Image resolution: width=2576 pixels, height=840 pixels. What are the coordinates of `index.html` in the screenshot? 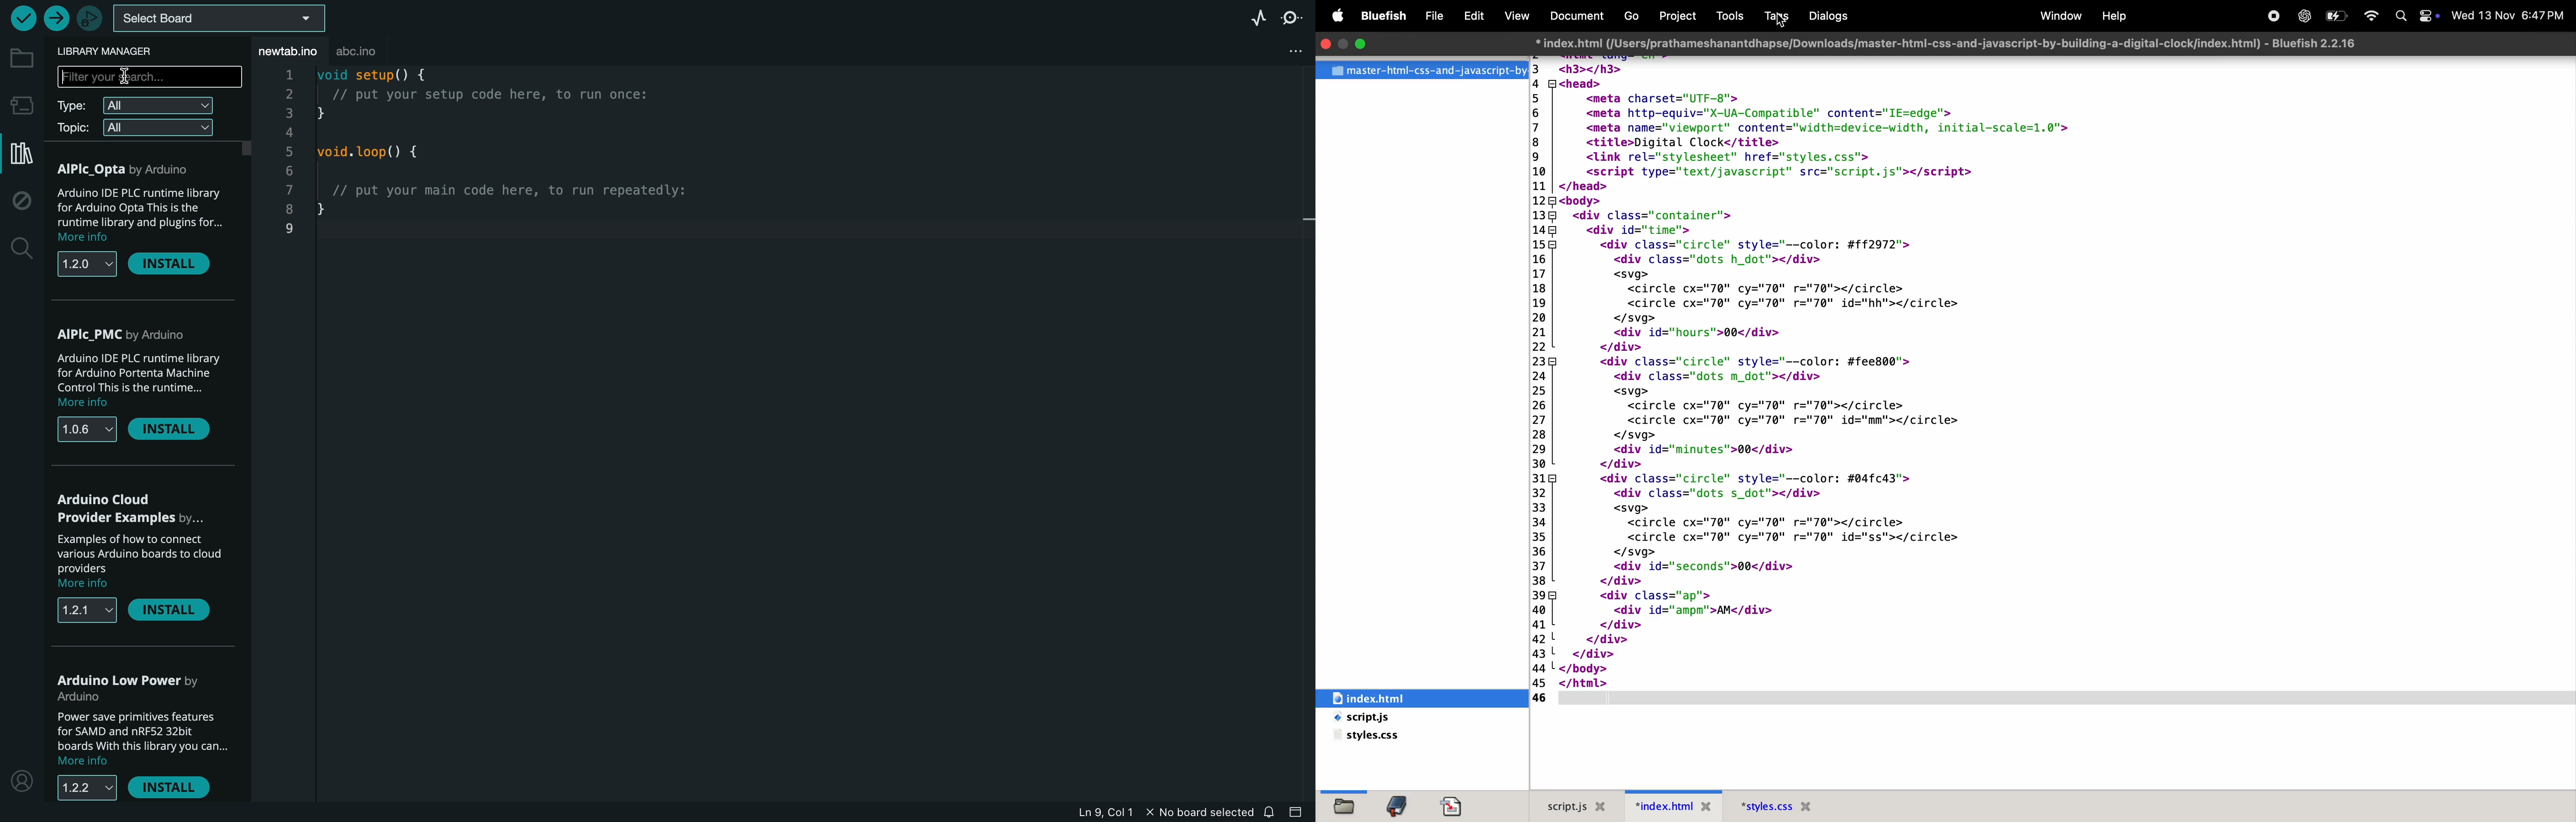 It's located at (1662, 806).